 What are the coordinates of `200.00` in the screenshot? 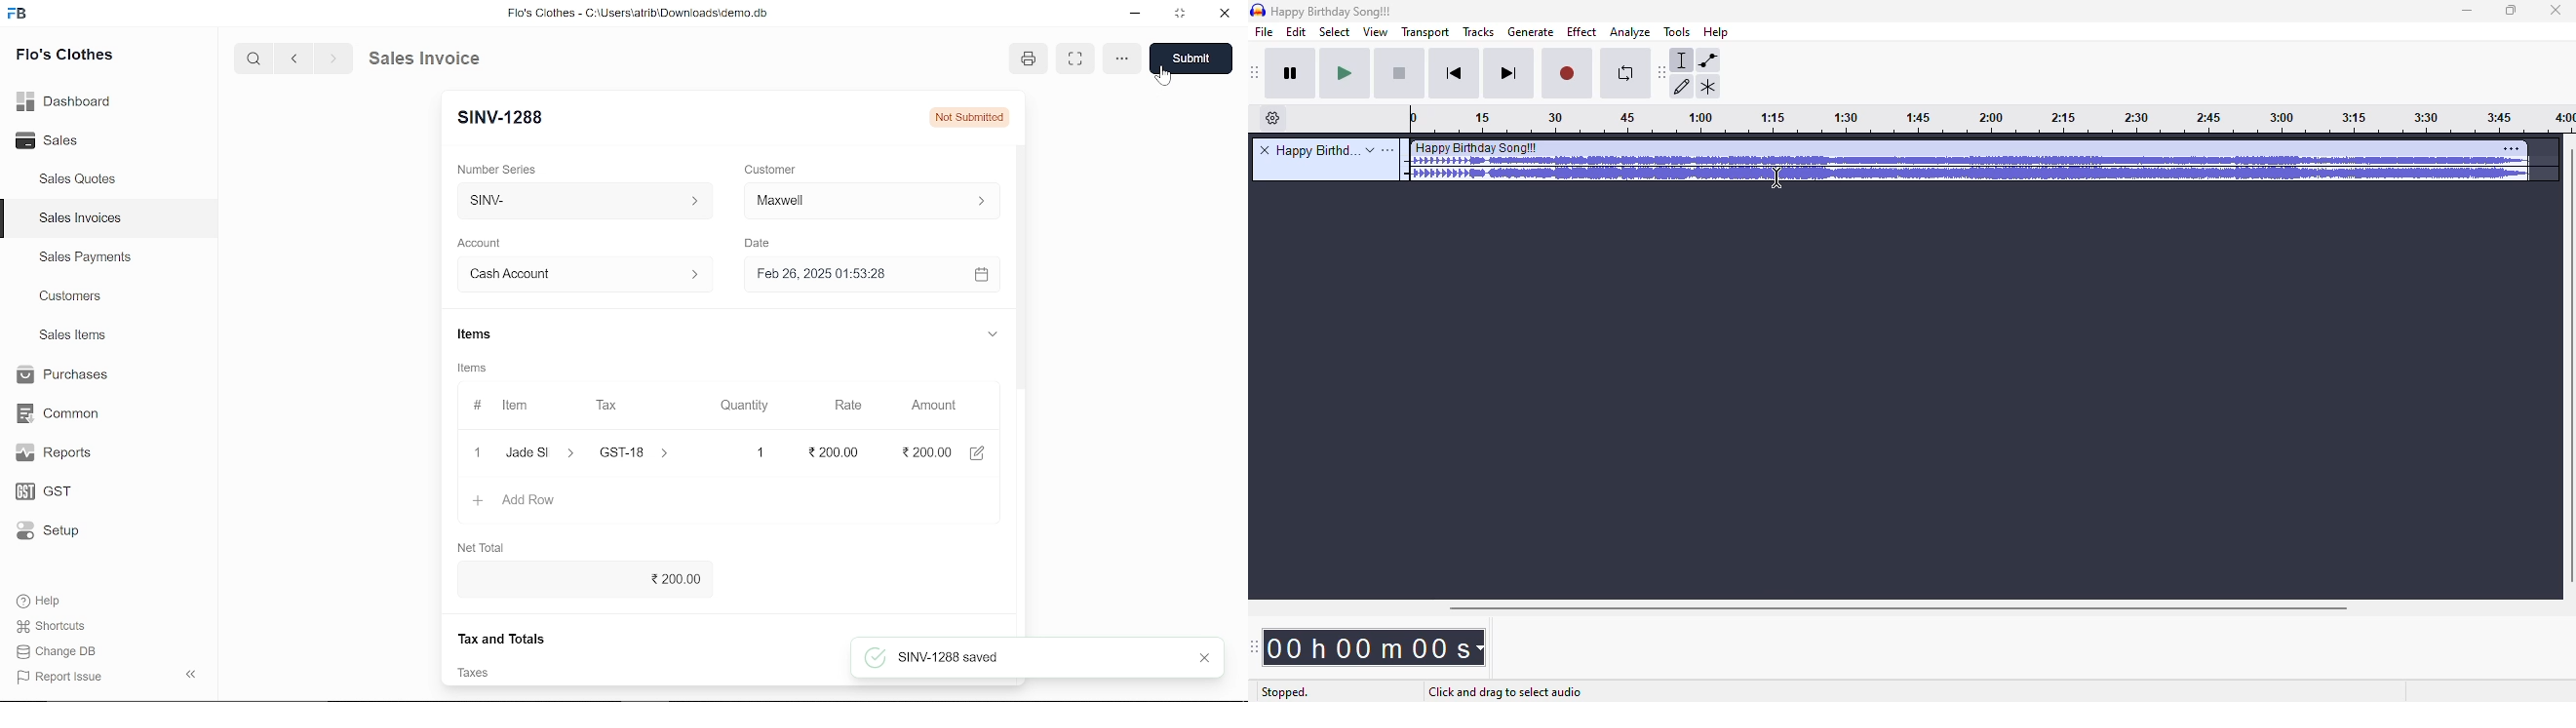 It's located at (826, 452).